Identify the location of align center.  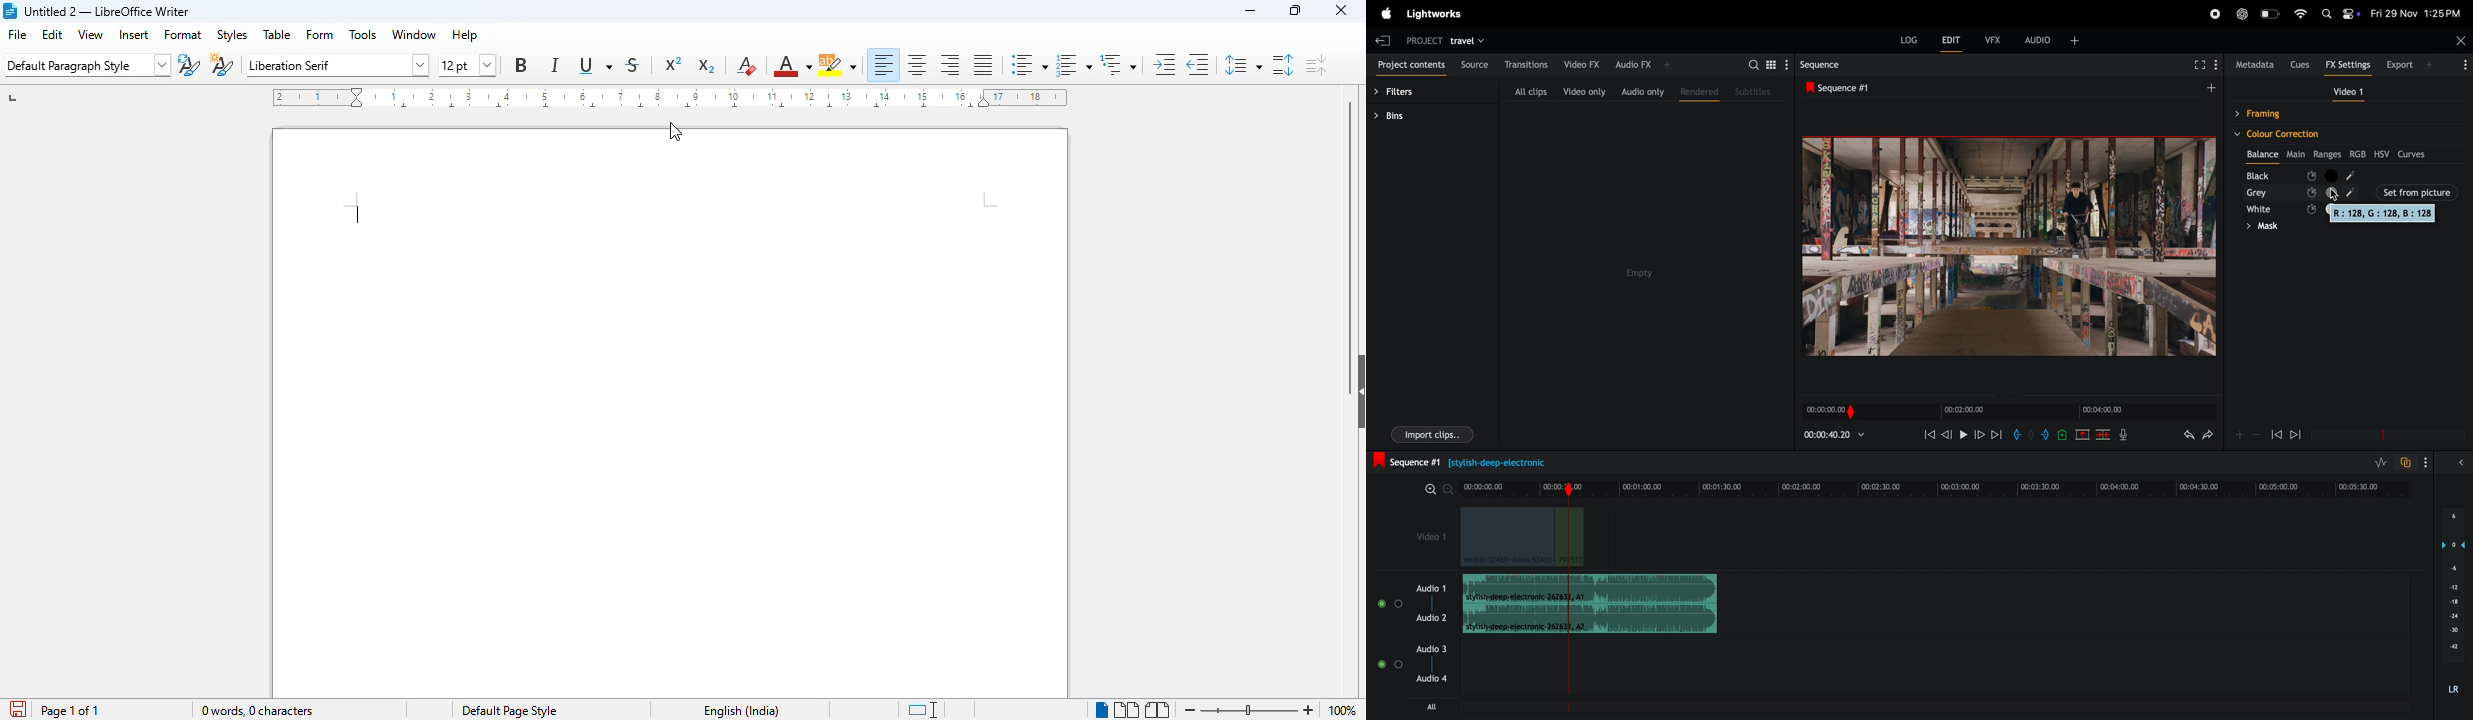
(918, 64).